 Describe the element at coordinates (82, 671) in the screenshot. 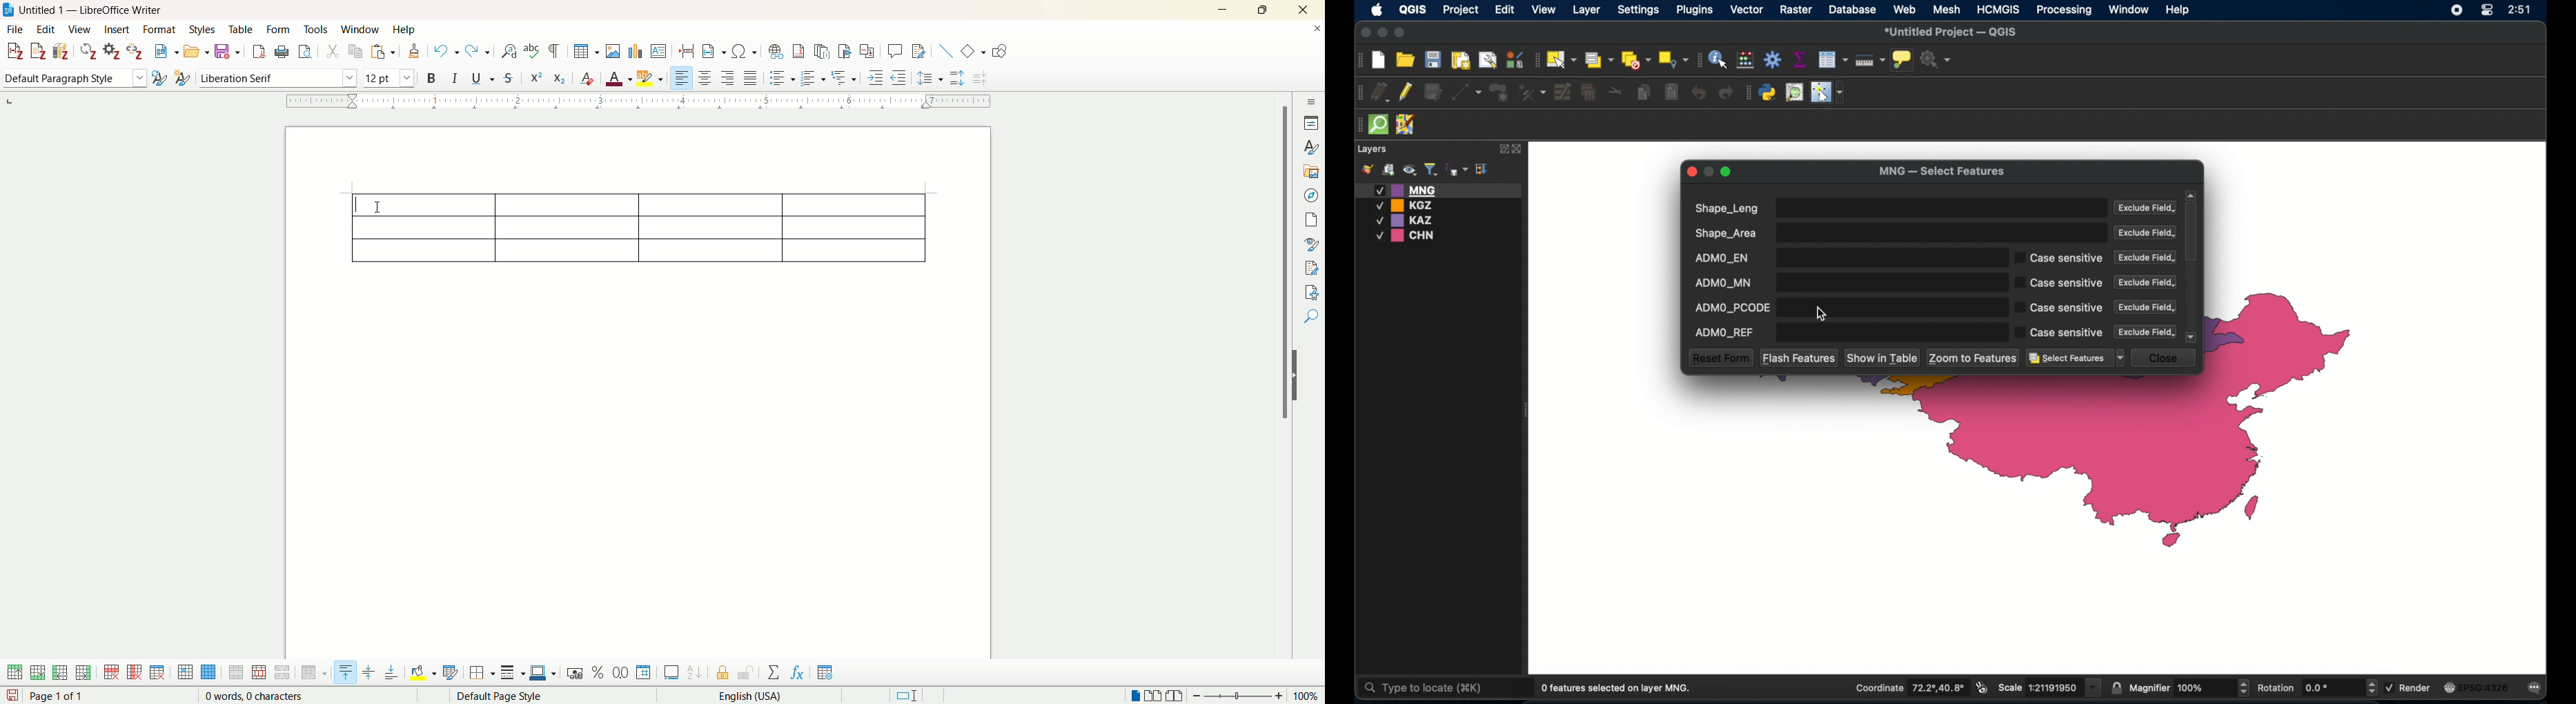

I see `insert column after` at that location.